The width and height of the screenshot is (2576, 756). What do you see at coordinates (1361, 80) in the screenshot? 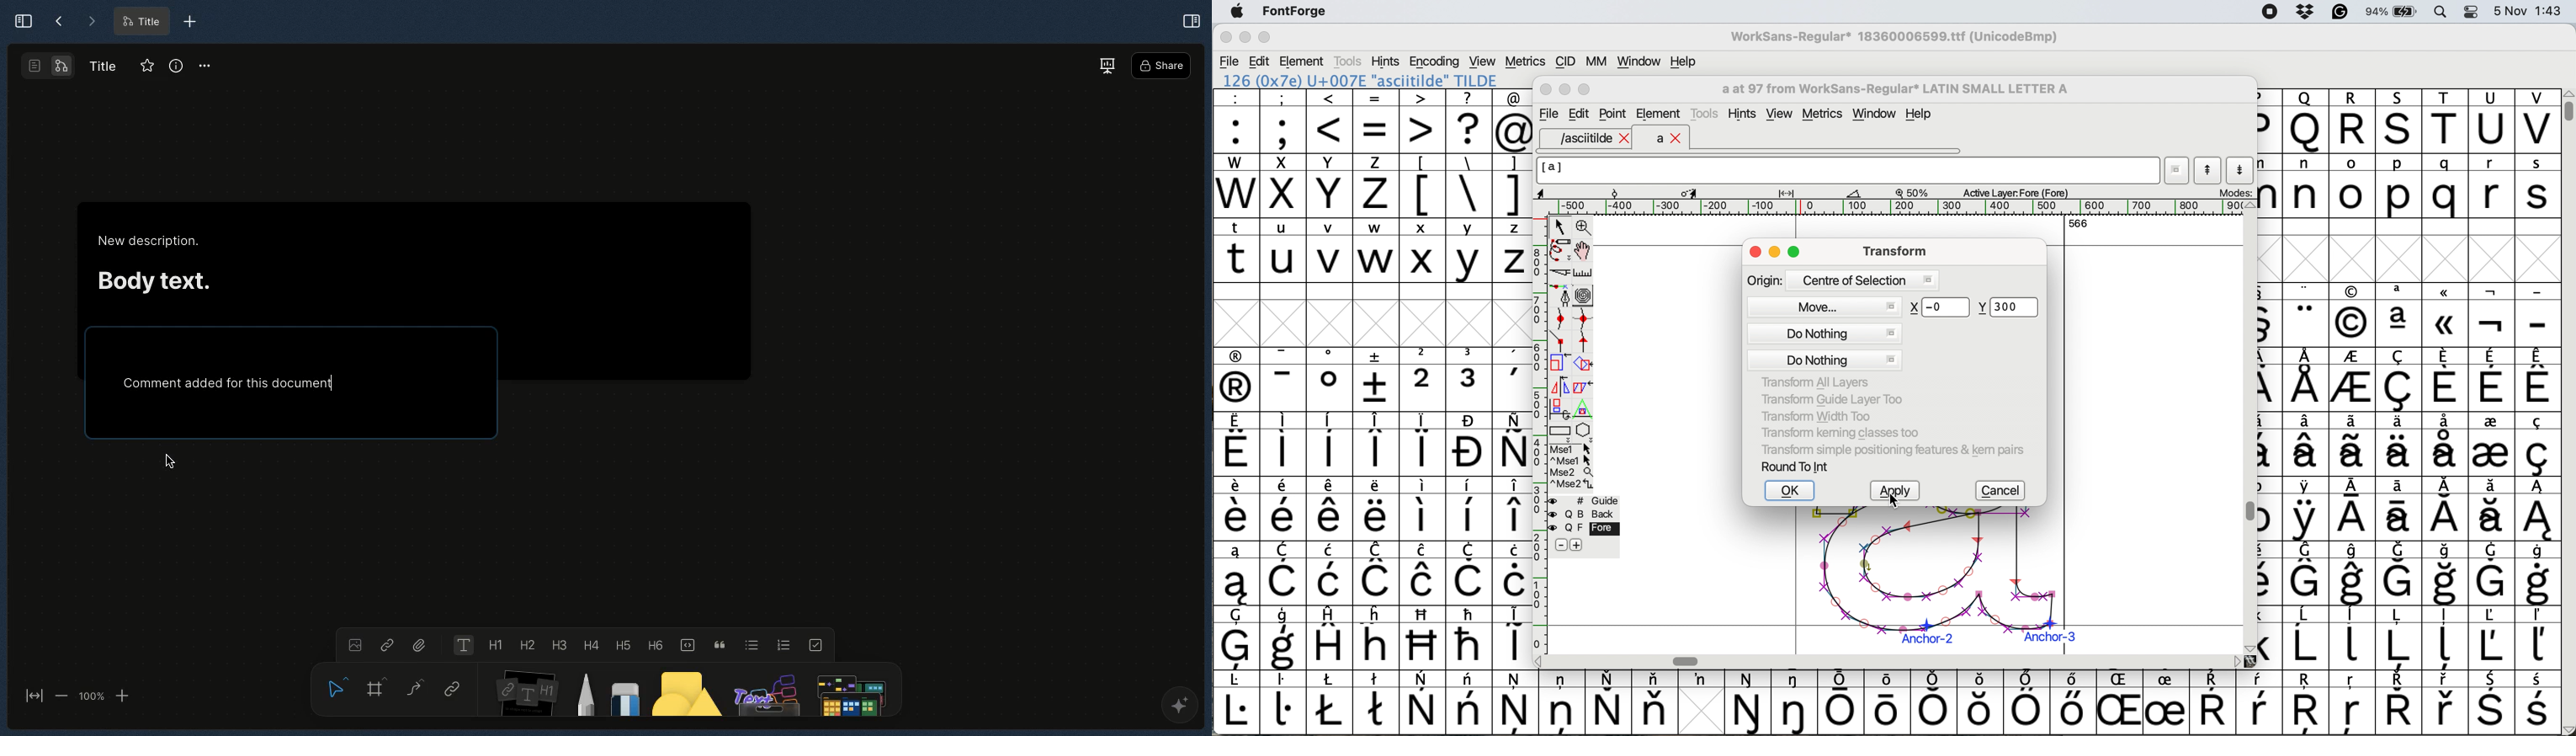
I see `126 (0x7e) U+007E "asciitilde" TILDE` at bounding box center [1361, 80].